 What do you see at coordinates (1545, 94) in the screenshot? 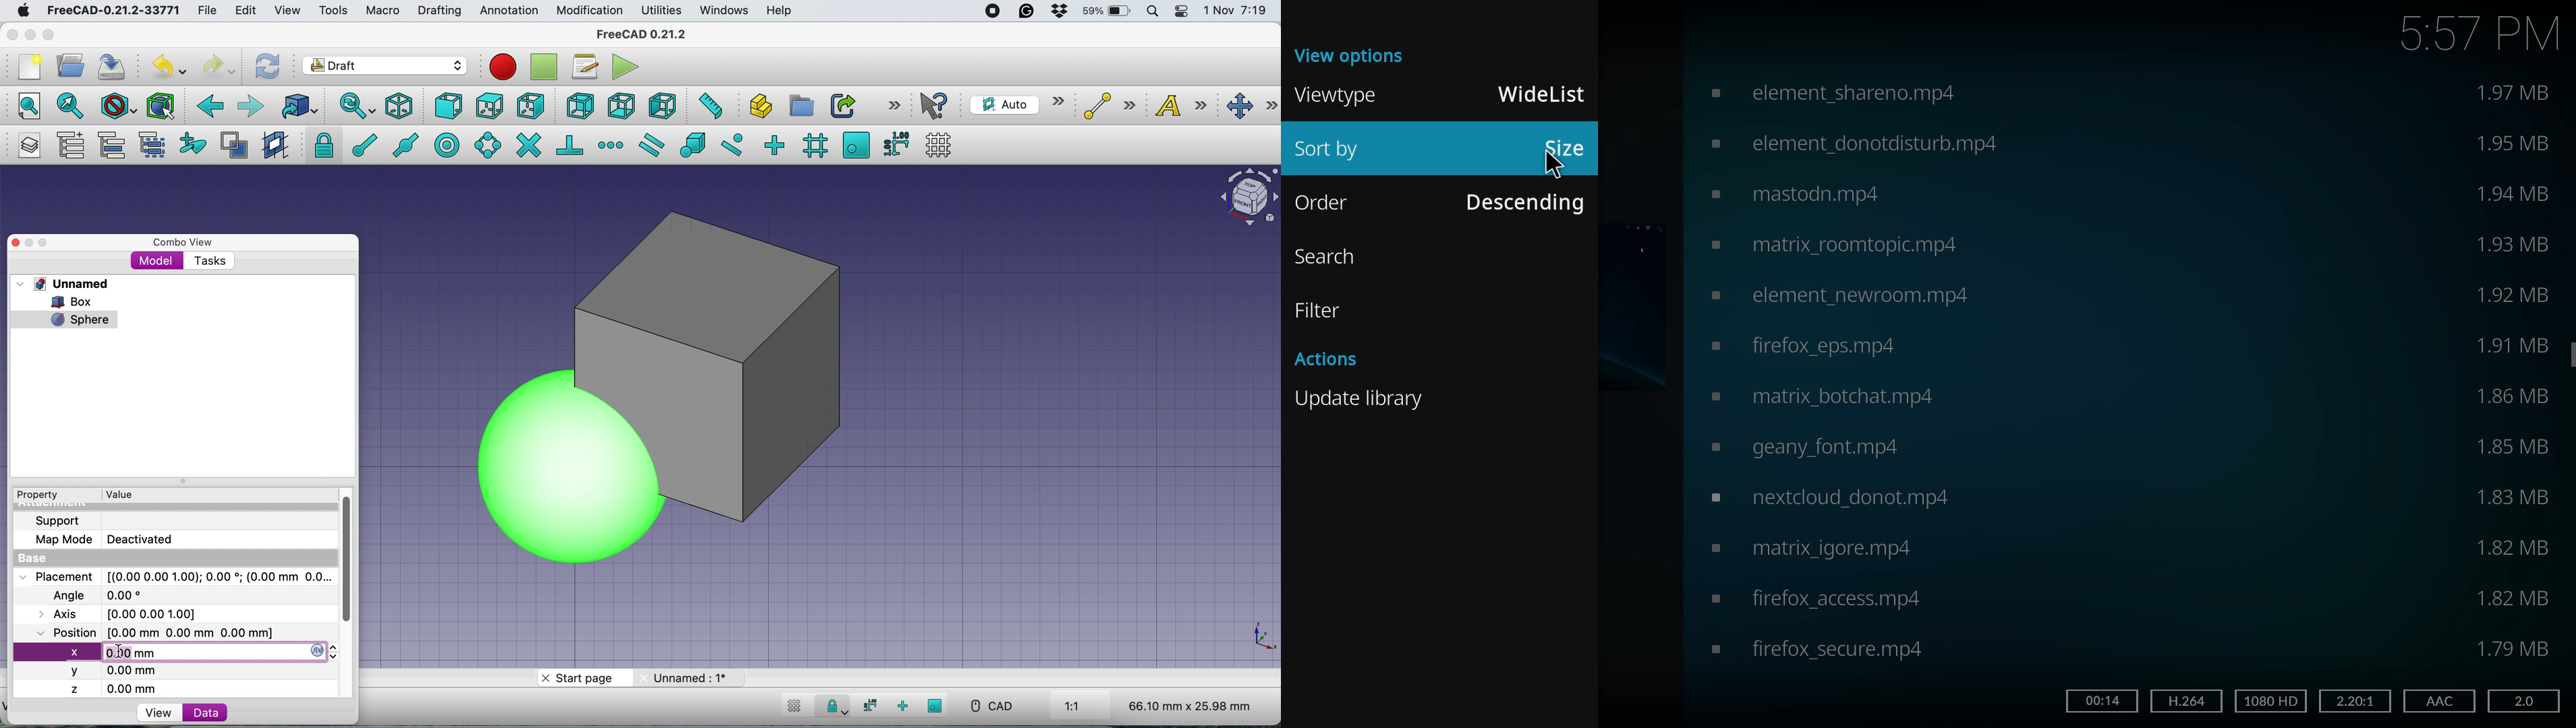
I see `widelist` at bounding box center [1545, 94].